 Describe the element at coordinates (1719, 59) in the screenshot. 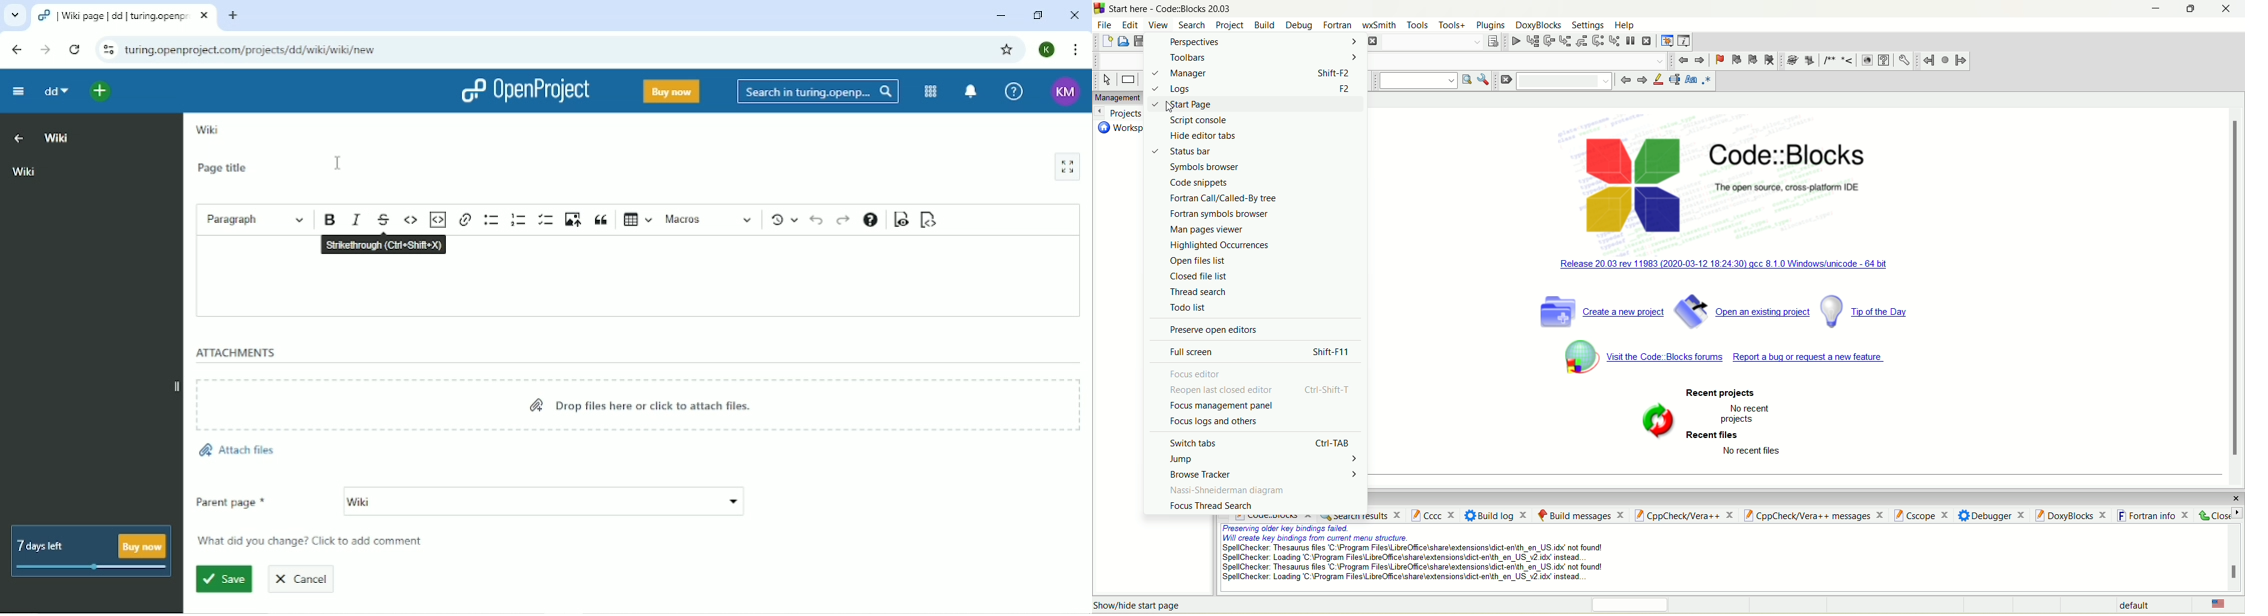

I see `toggle bookmark` at that location.